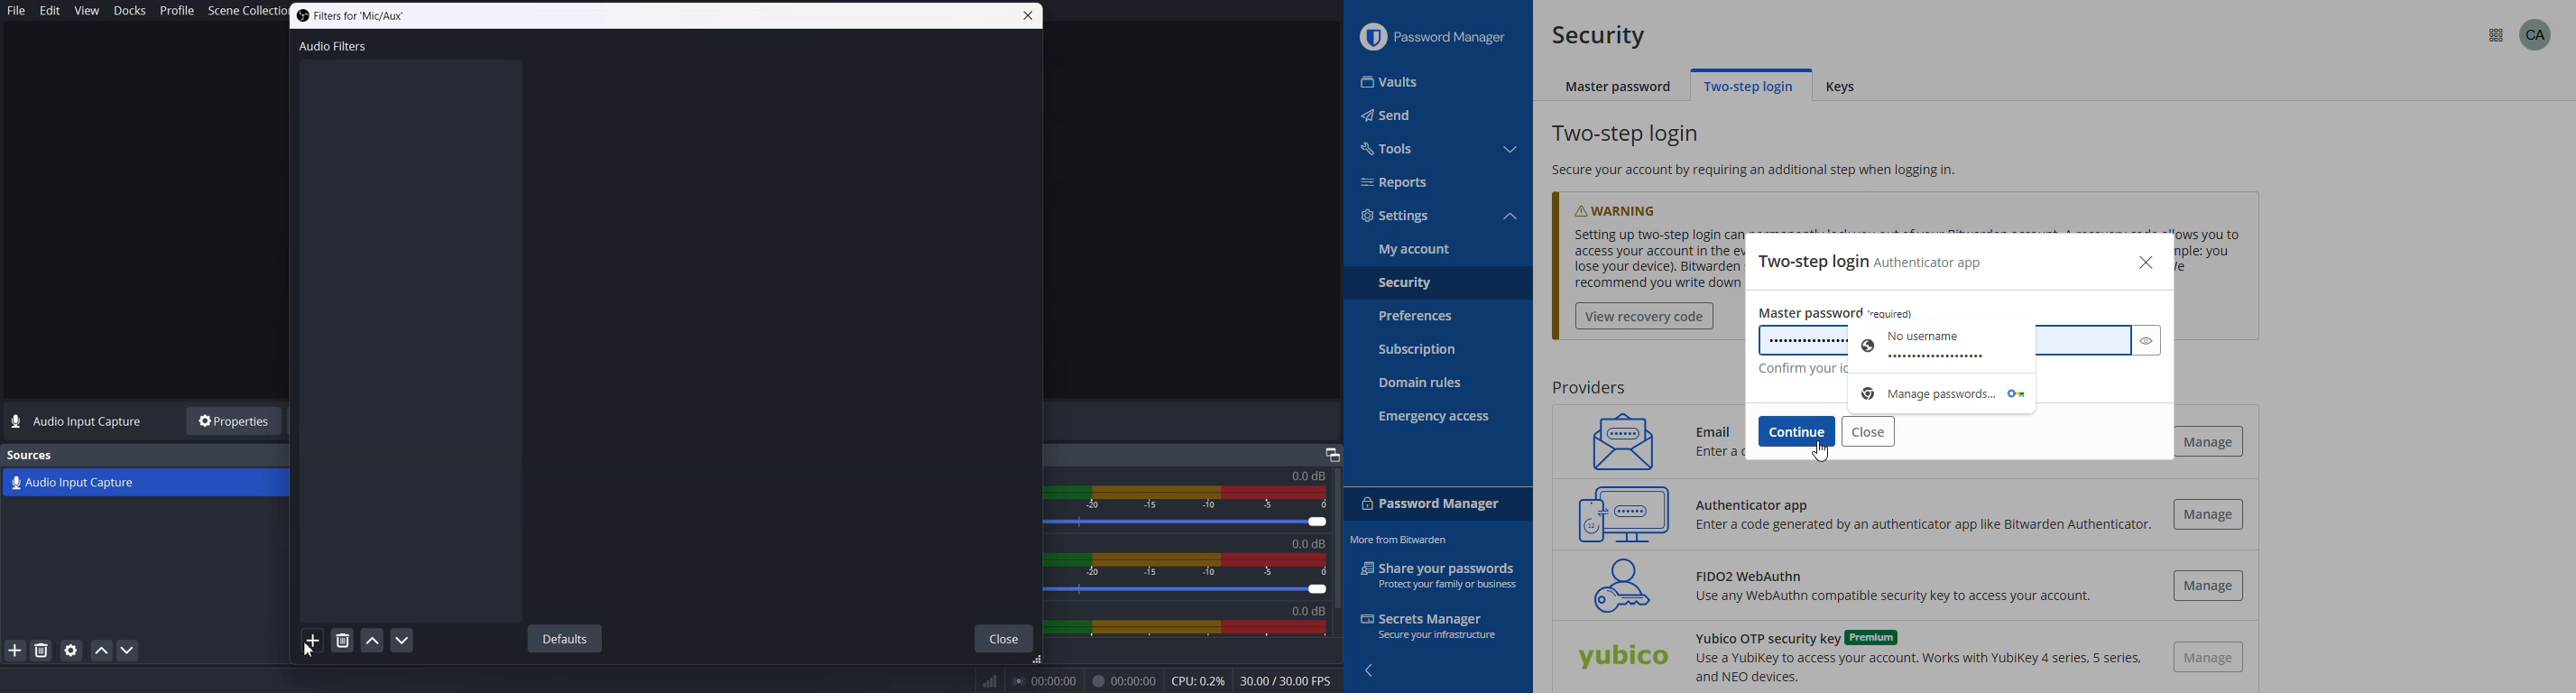  Describe the element at coordinates (1367, 665) in the screenshot. I see `hide` at that location.